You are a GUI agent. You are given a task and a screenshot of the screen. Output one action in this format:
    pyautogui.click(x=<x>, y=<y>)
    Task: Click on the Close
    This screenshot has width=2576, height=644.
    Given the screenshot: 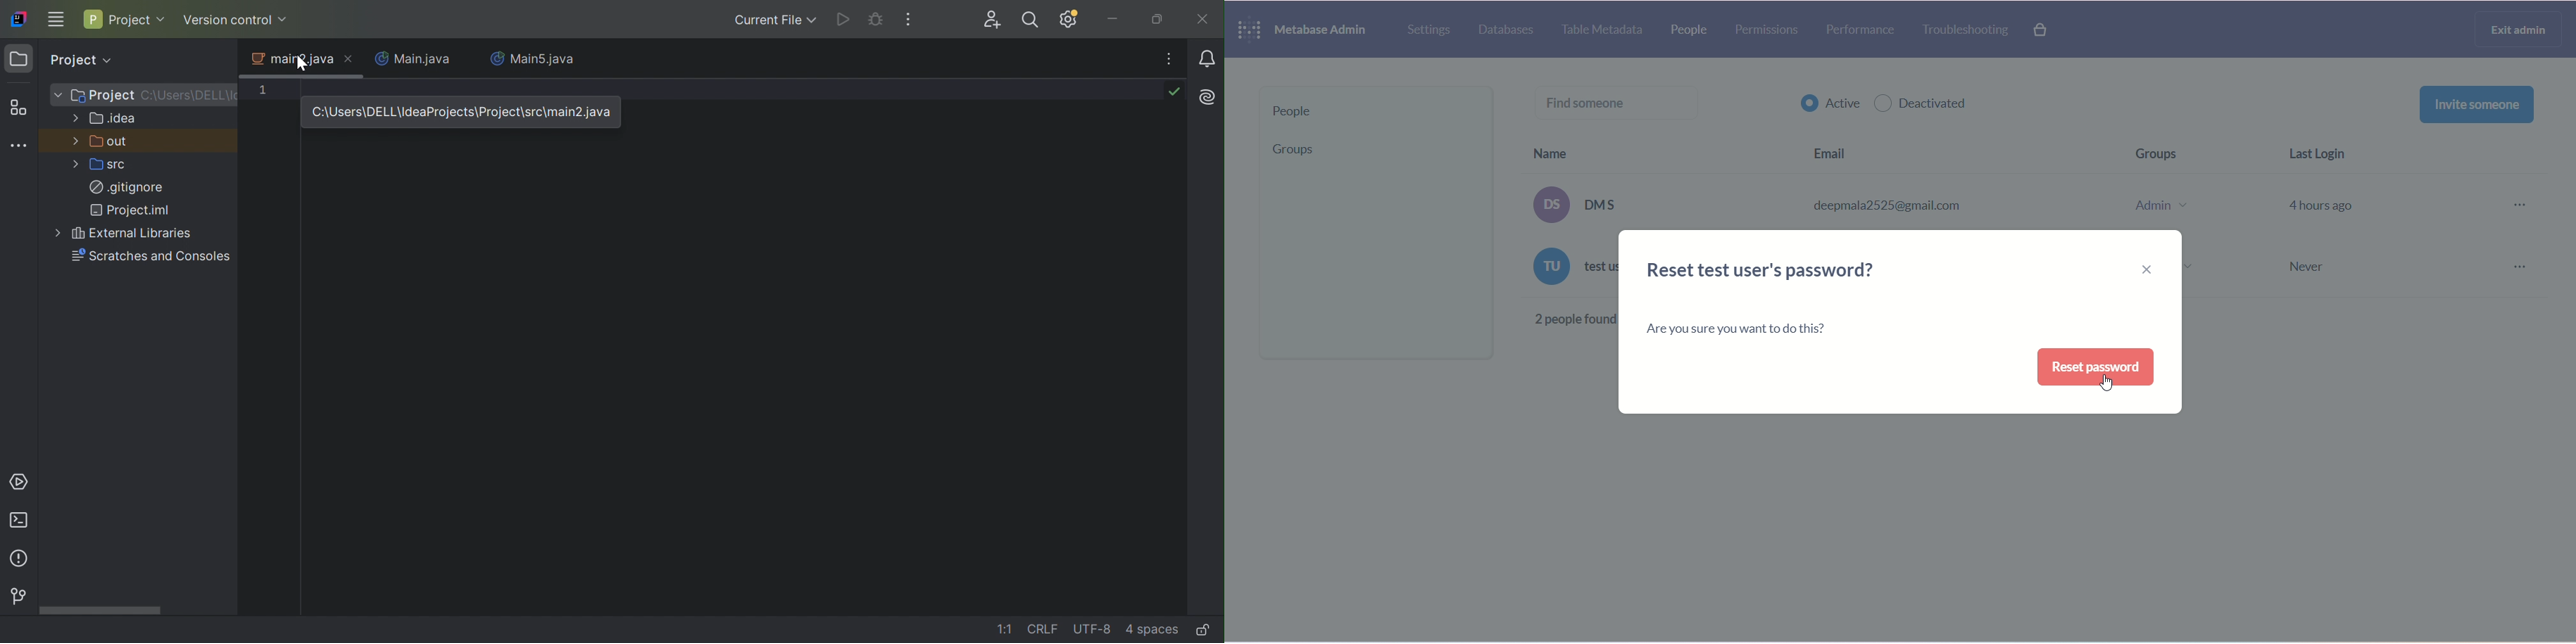 What is the action you would take?
    pyautogui.click(x=350, y=59)
    